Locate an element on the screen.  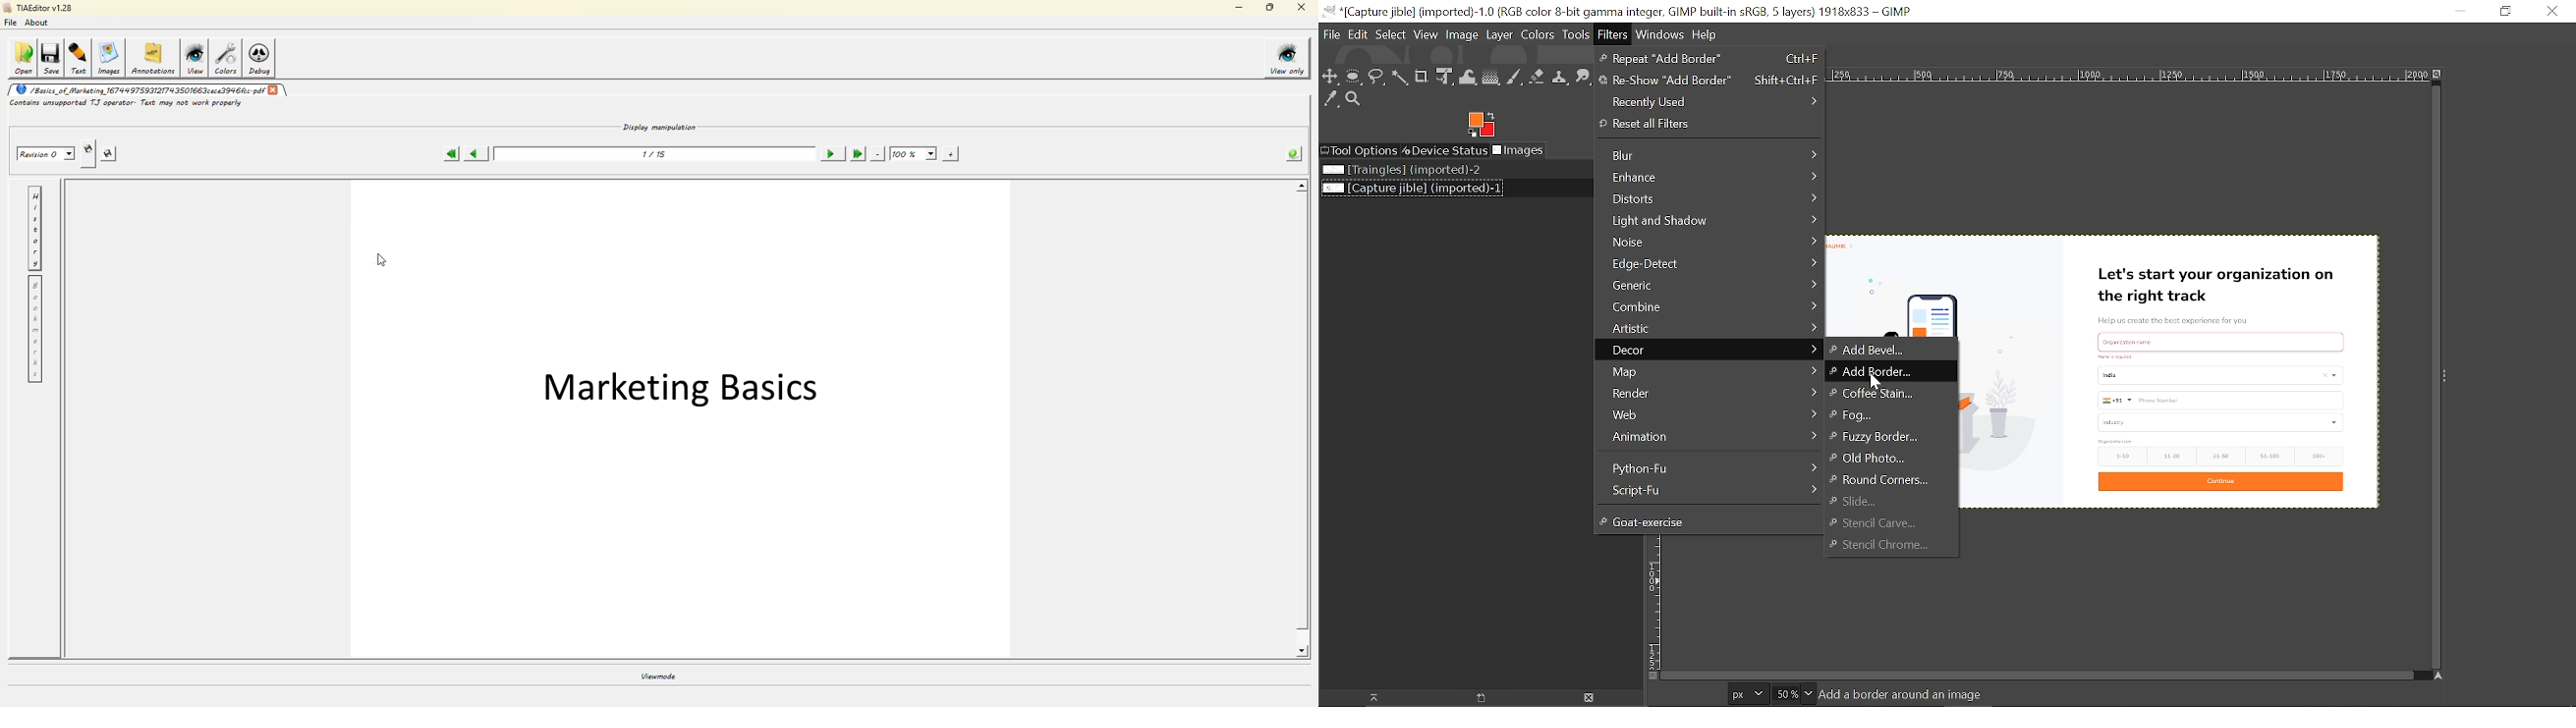
Combine is located at coordinates (1711, 308).